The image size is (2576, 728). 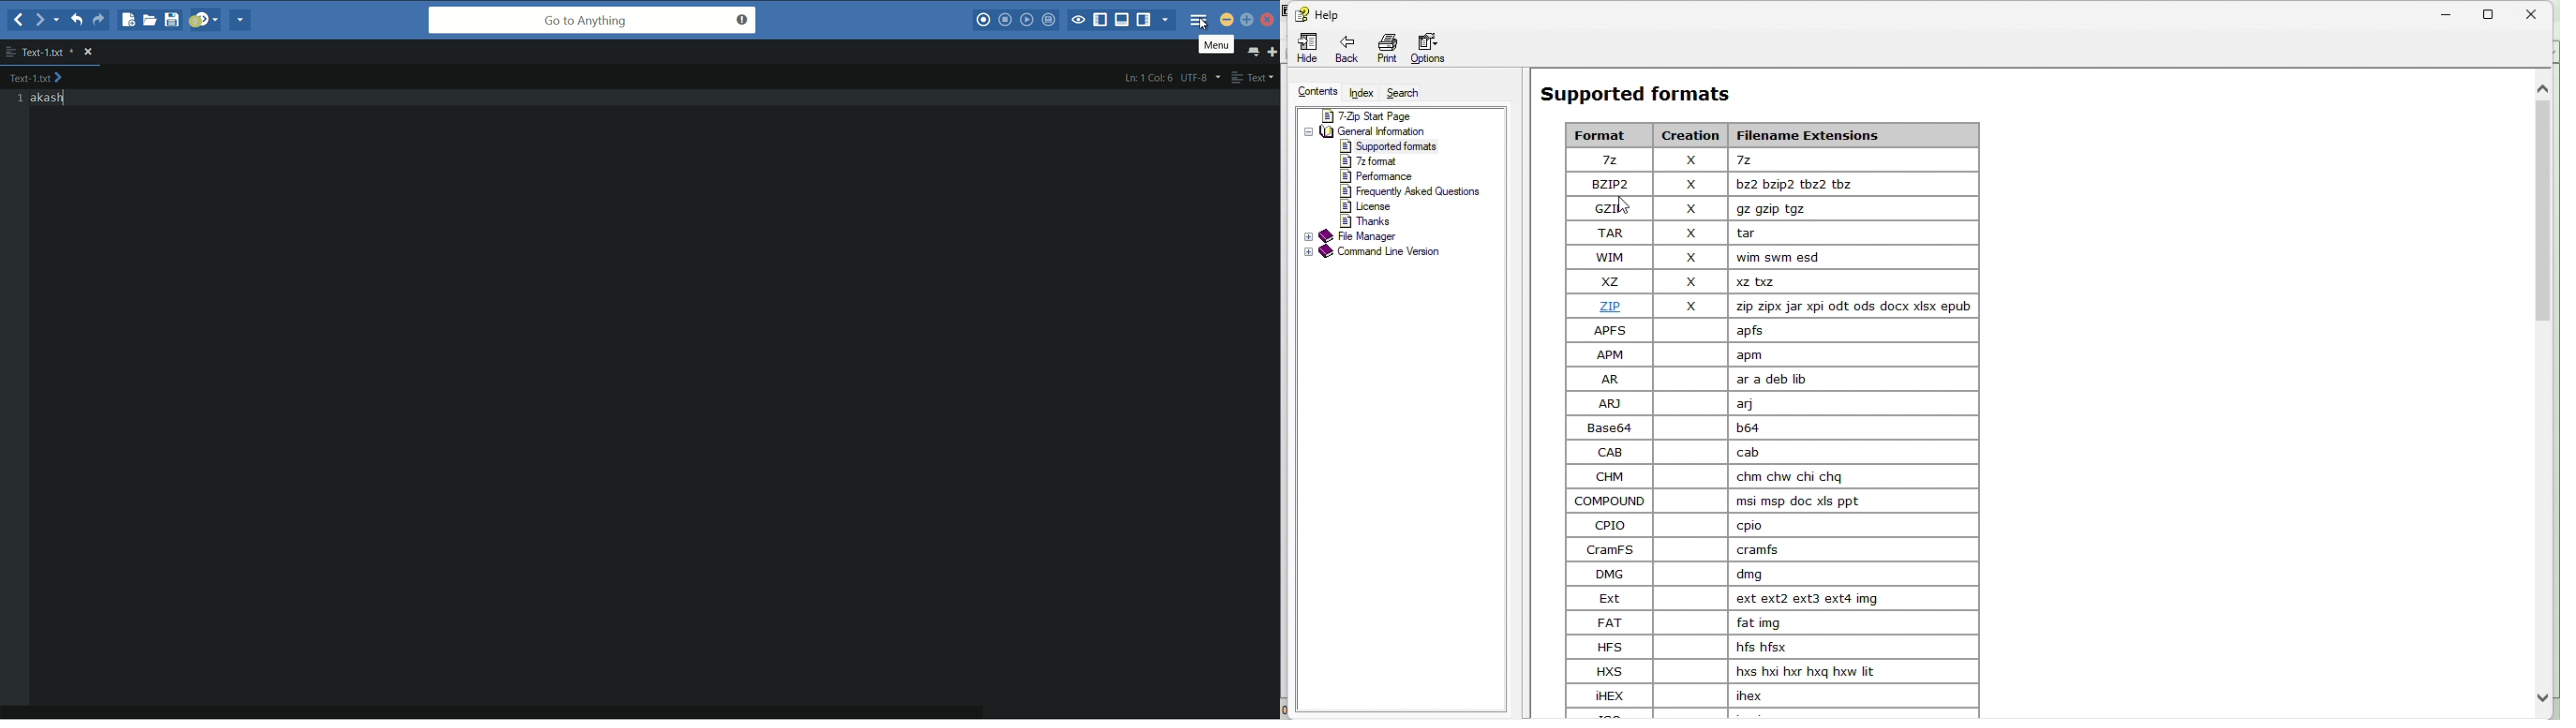 What do you see at coordinates (1215, 44) in the screenshot?
I see `menu pop up` at bounding box center [1215, 44].